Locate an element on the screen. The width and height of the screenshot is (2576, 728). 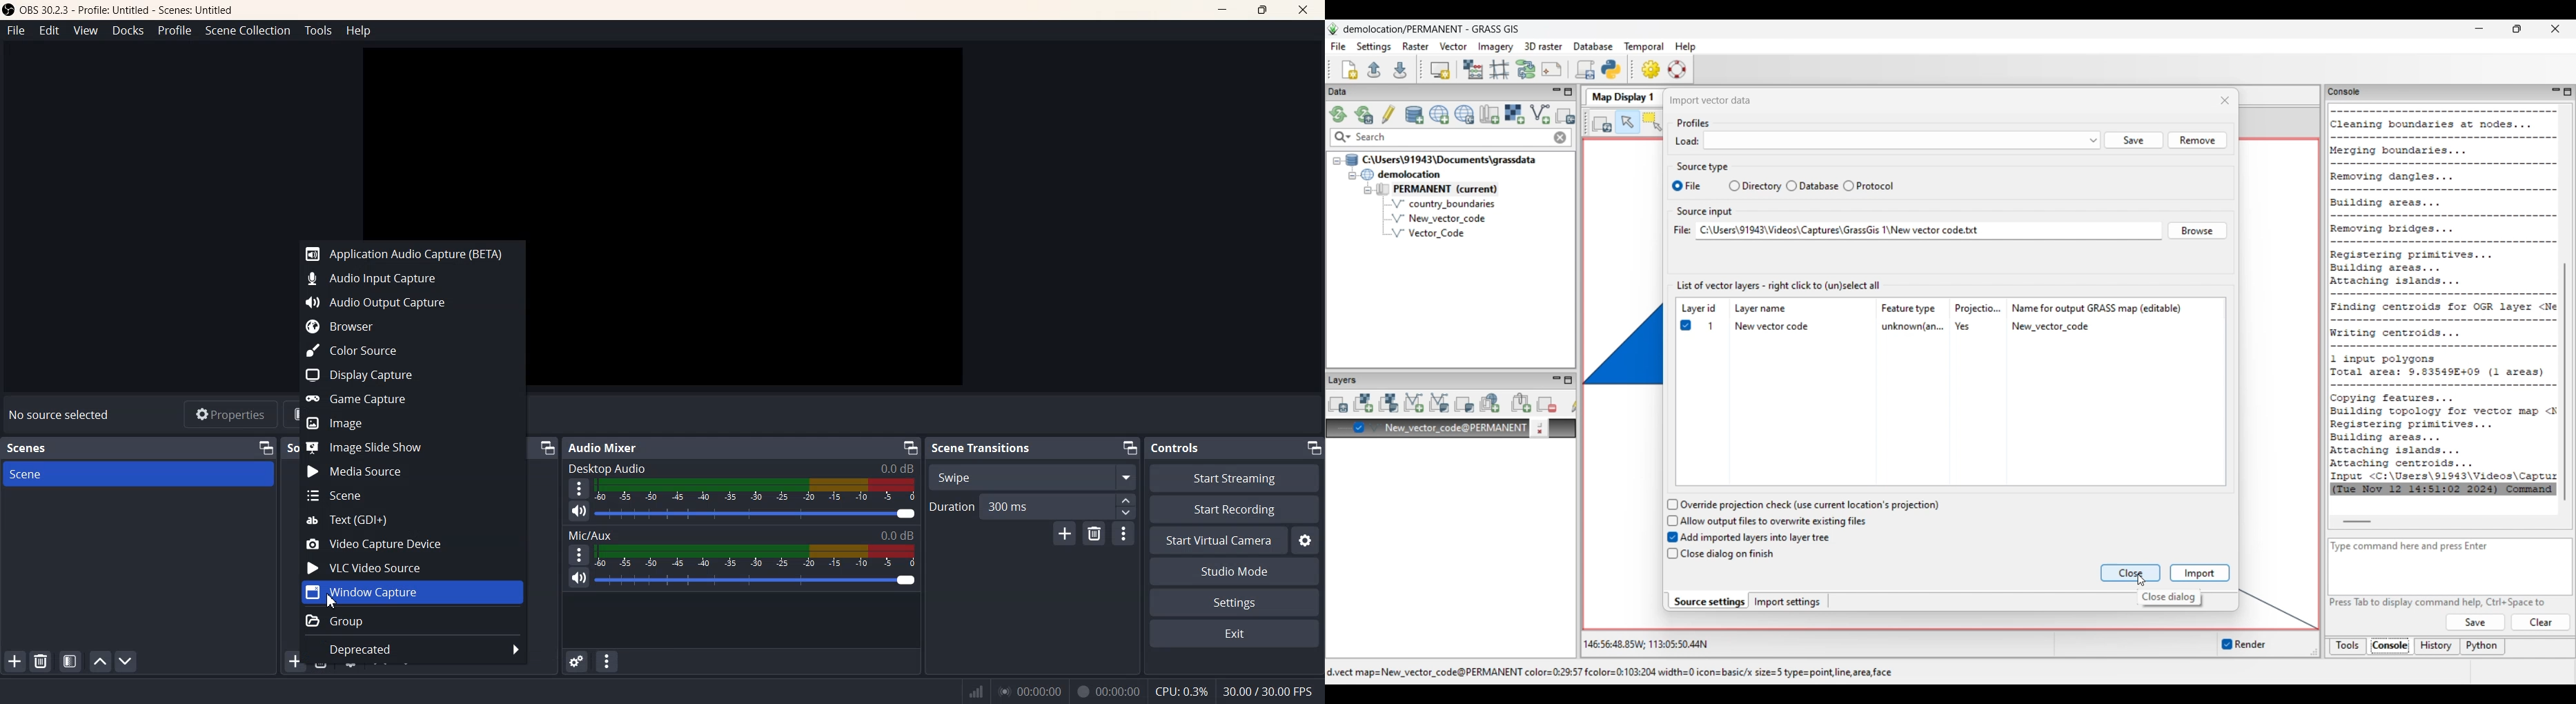
Launch user-defined script is located at coordinates (1585, 69).